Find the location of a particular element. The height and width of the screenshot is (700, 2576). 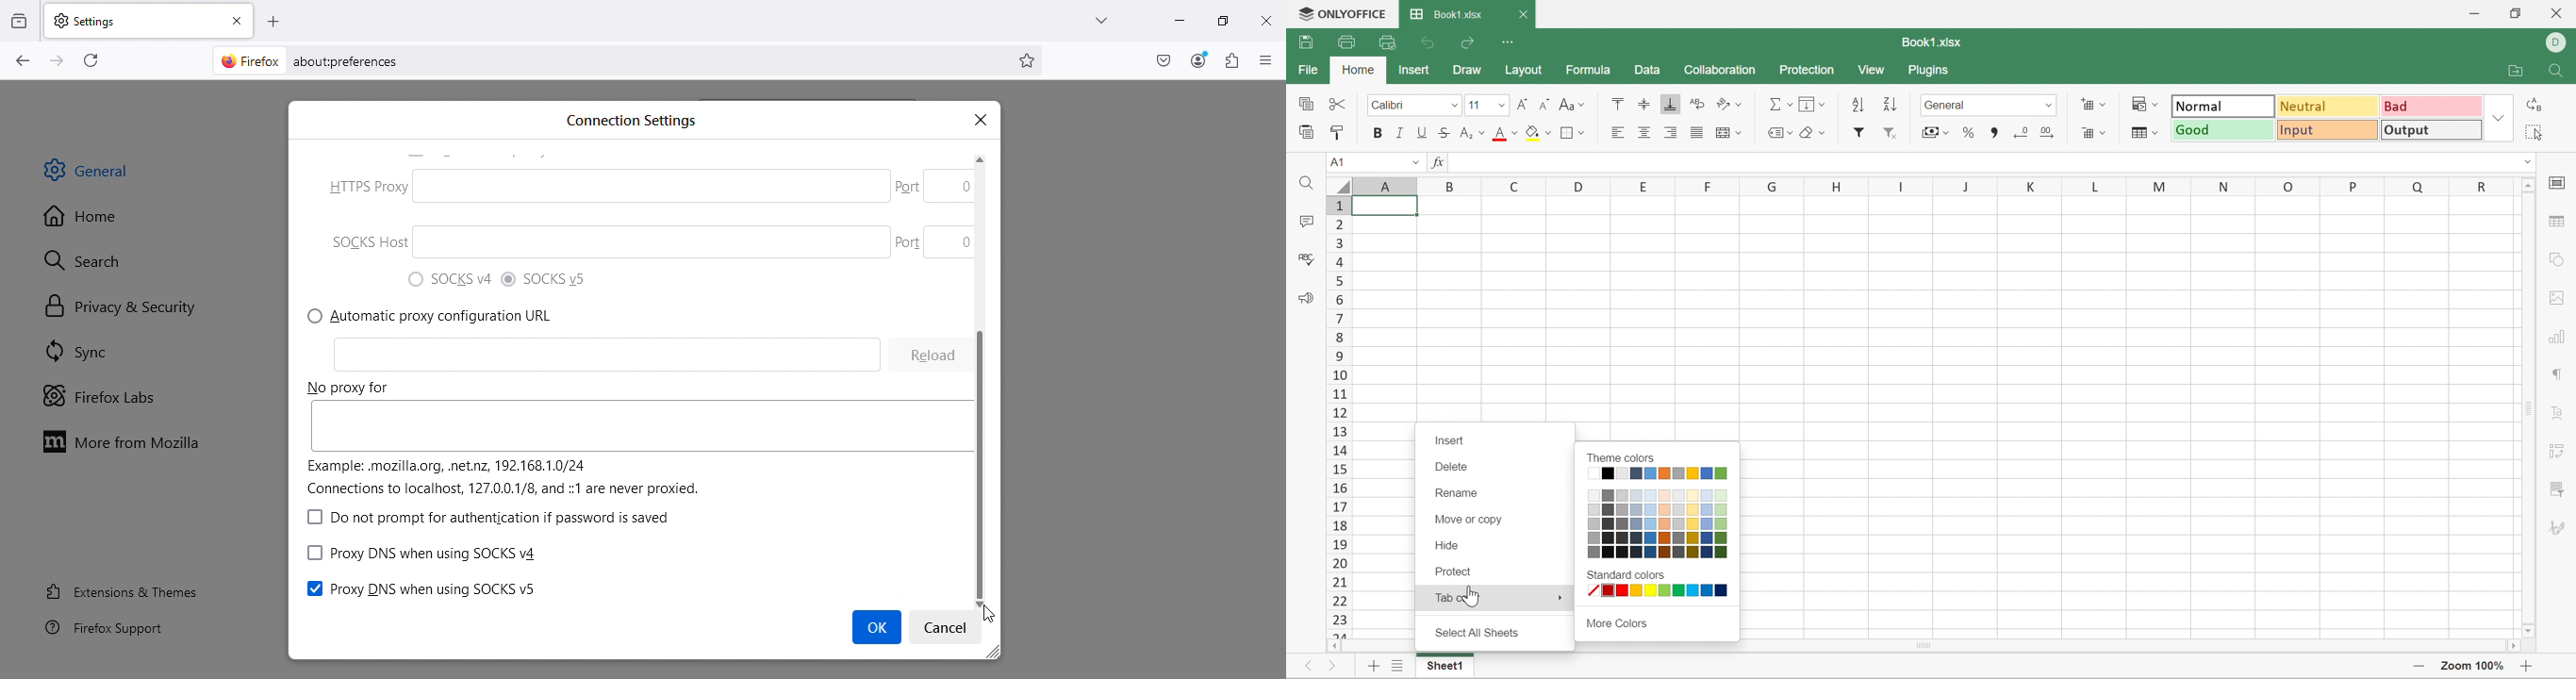

Search bar is located at coordinates (647, 120).